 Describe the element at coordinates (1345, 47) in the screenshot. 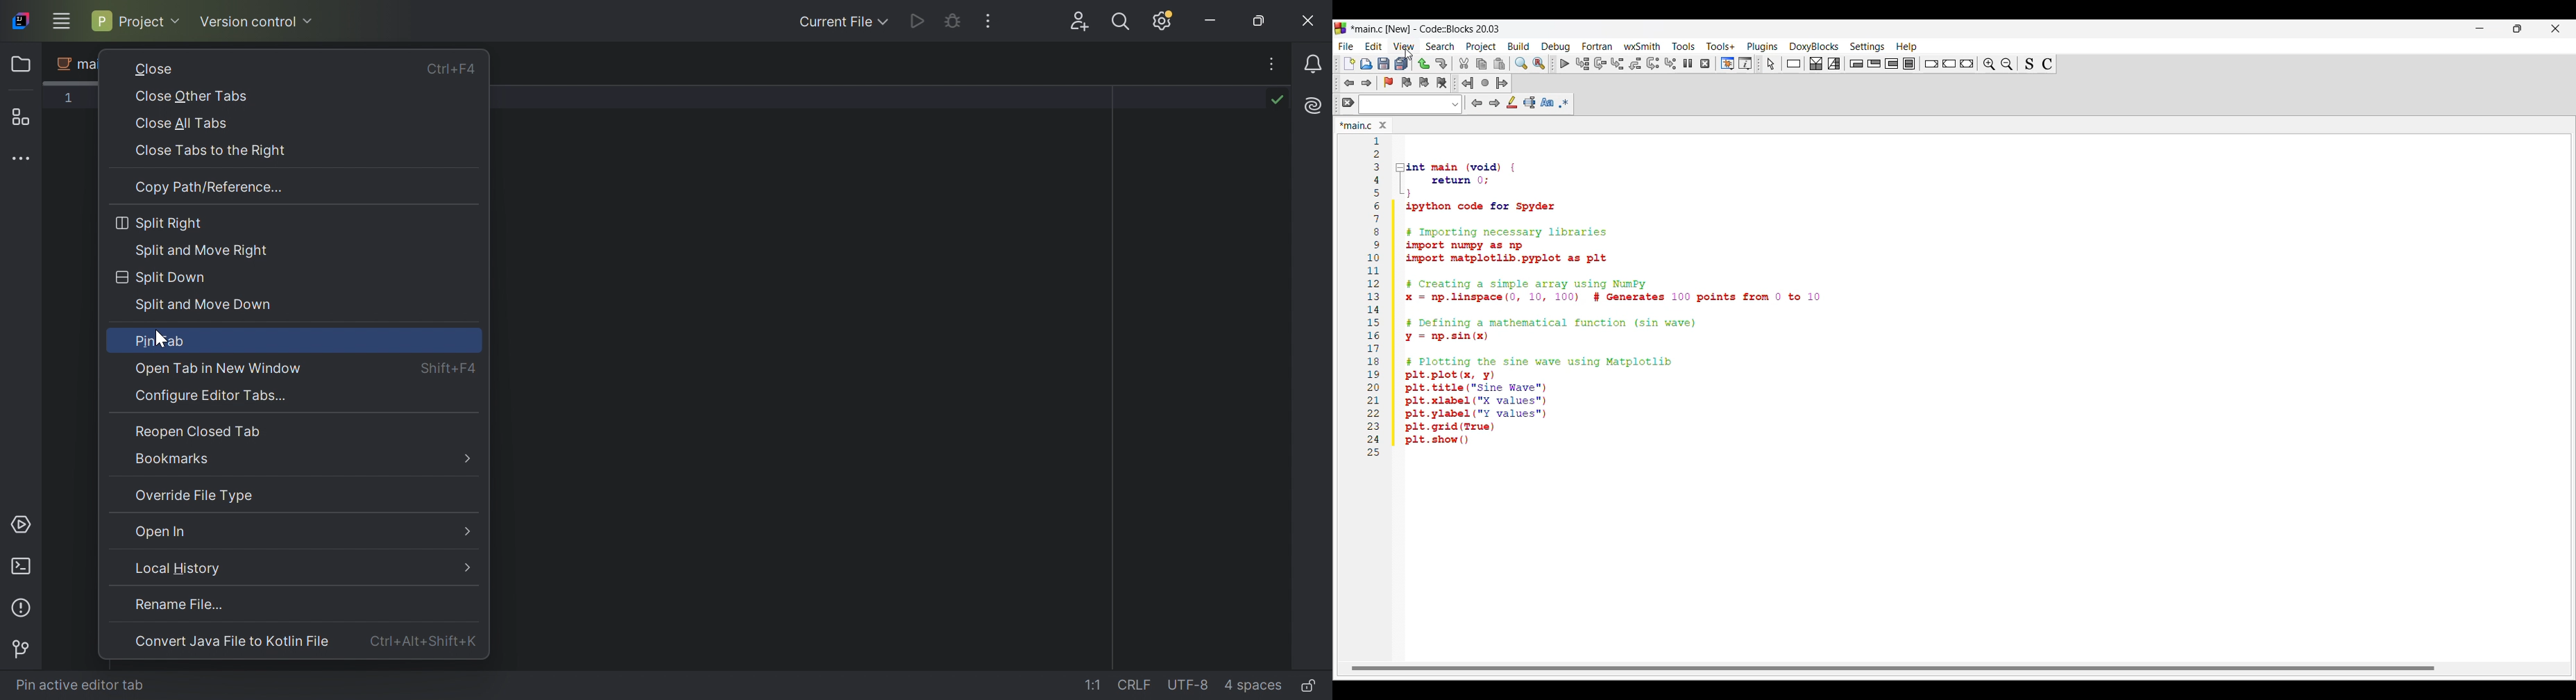

I see `File menu` at that location.